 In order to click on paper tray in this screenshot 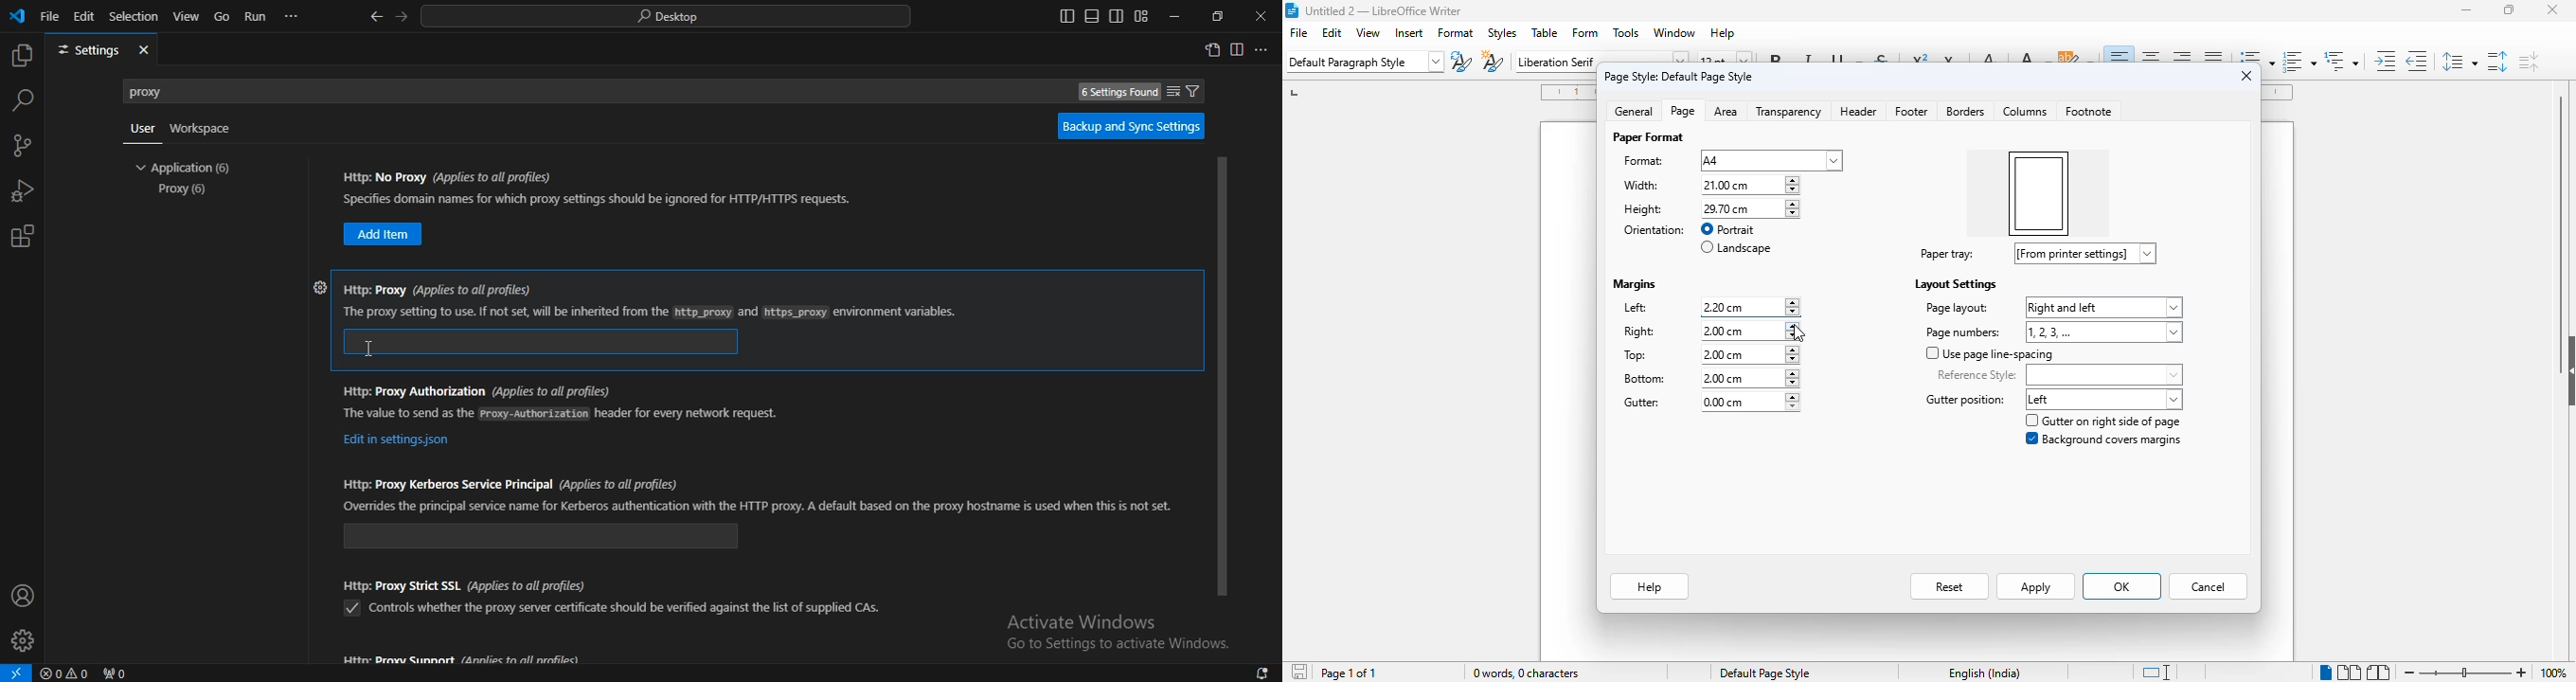, I will do `click(1946, 252)`.